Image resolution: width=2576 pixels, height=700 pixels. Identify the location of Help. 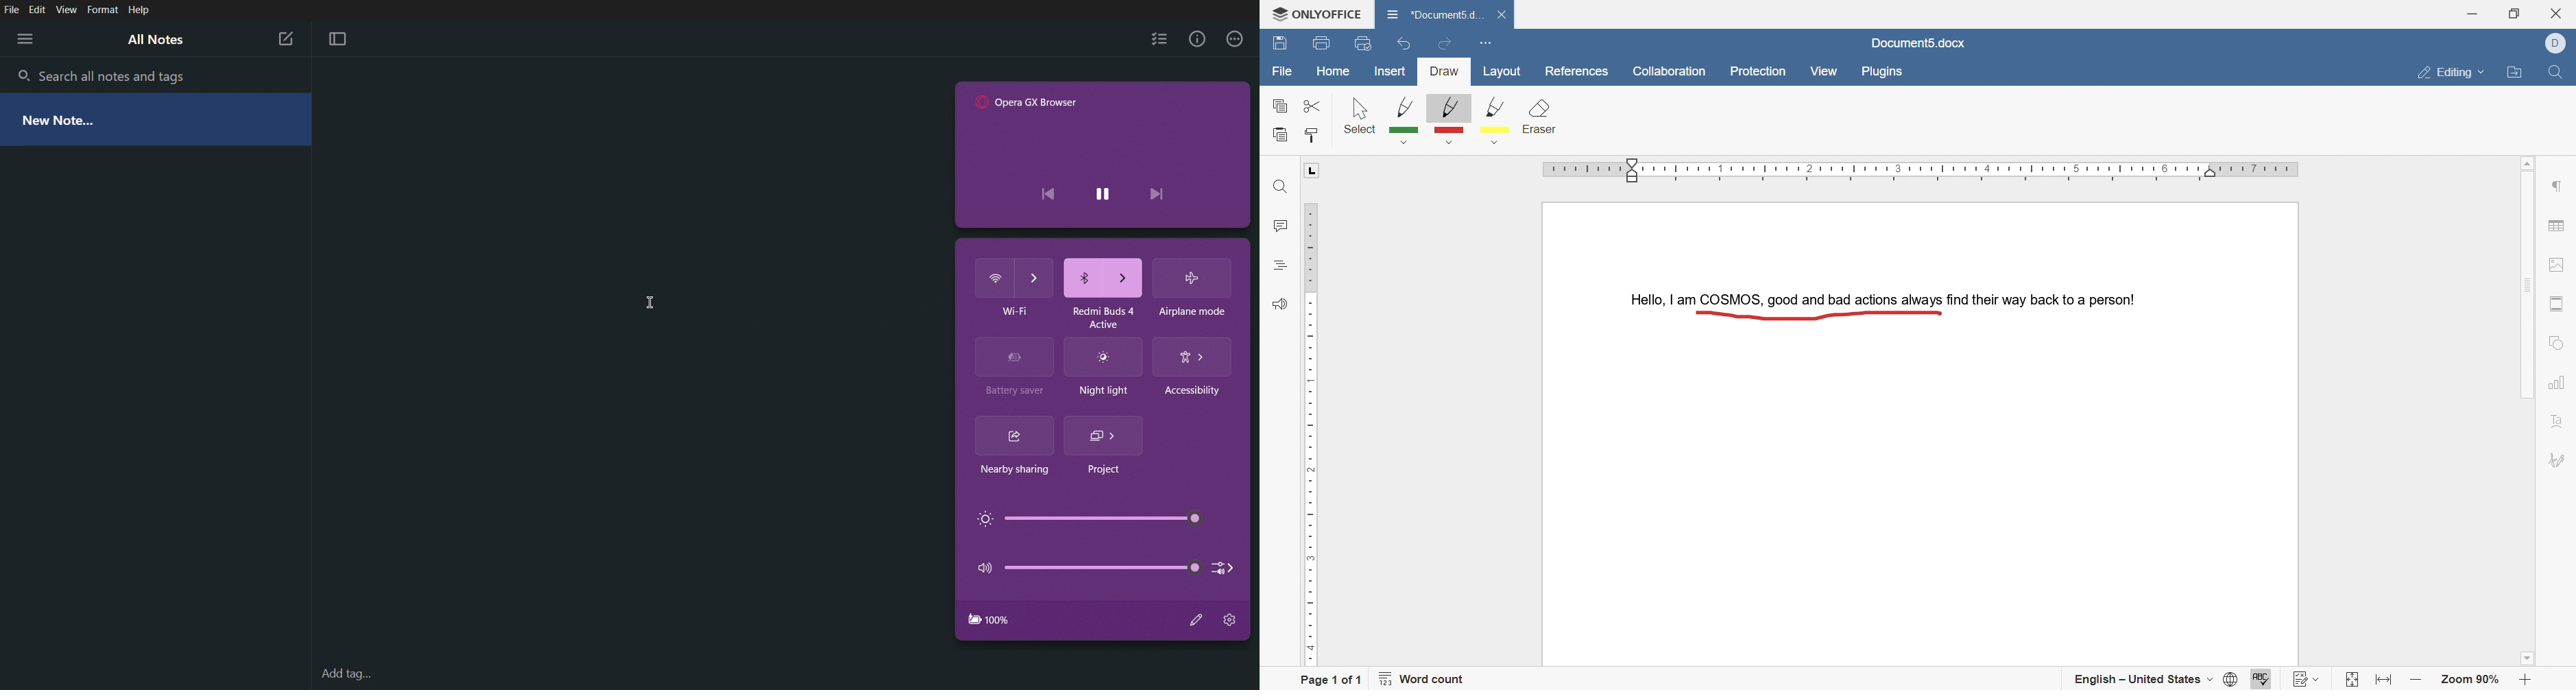
(139, 10).